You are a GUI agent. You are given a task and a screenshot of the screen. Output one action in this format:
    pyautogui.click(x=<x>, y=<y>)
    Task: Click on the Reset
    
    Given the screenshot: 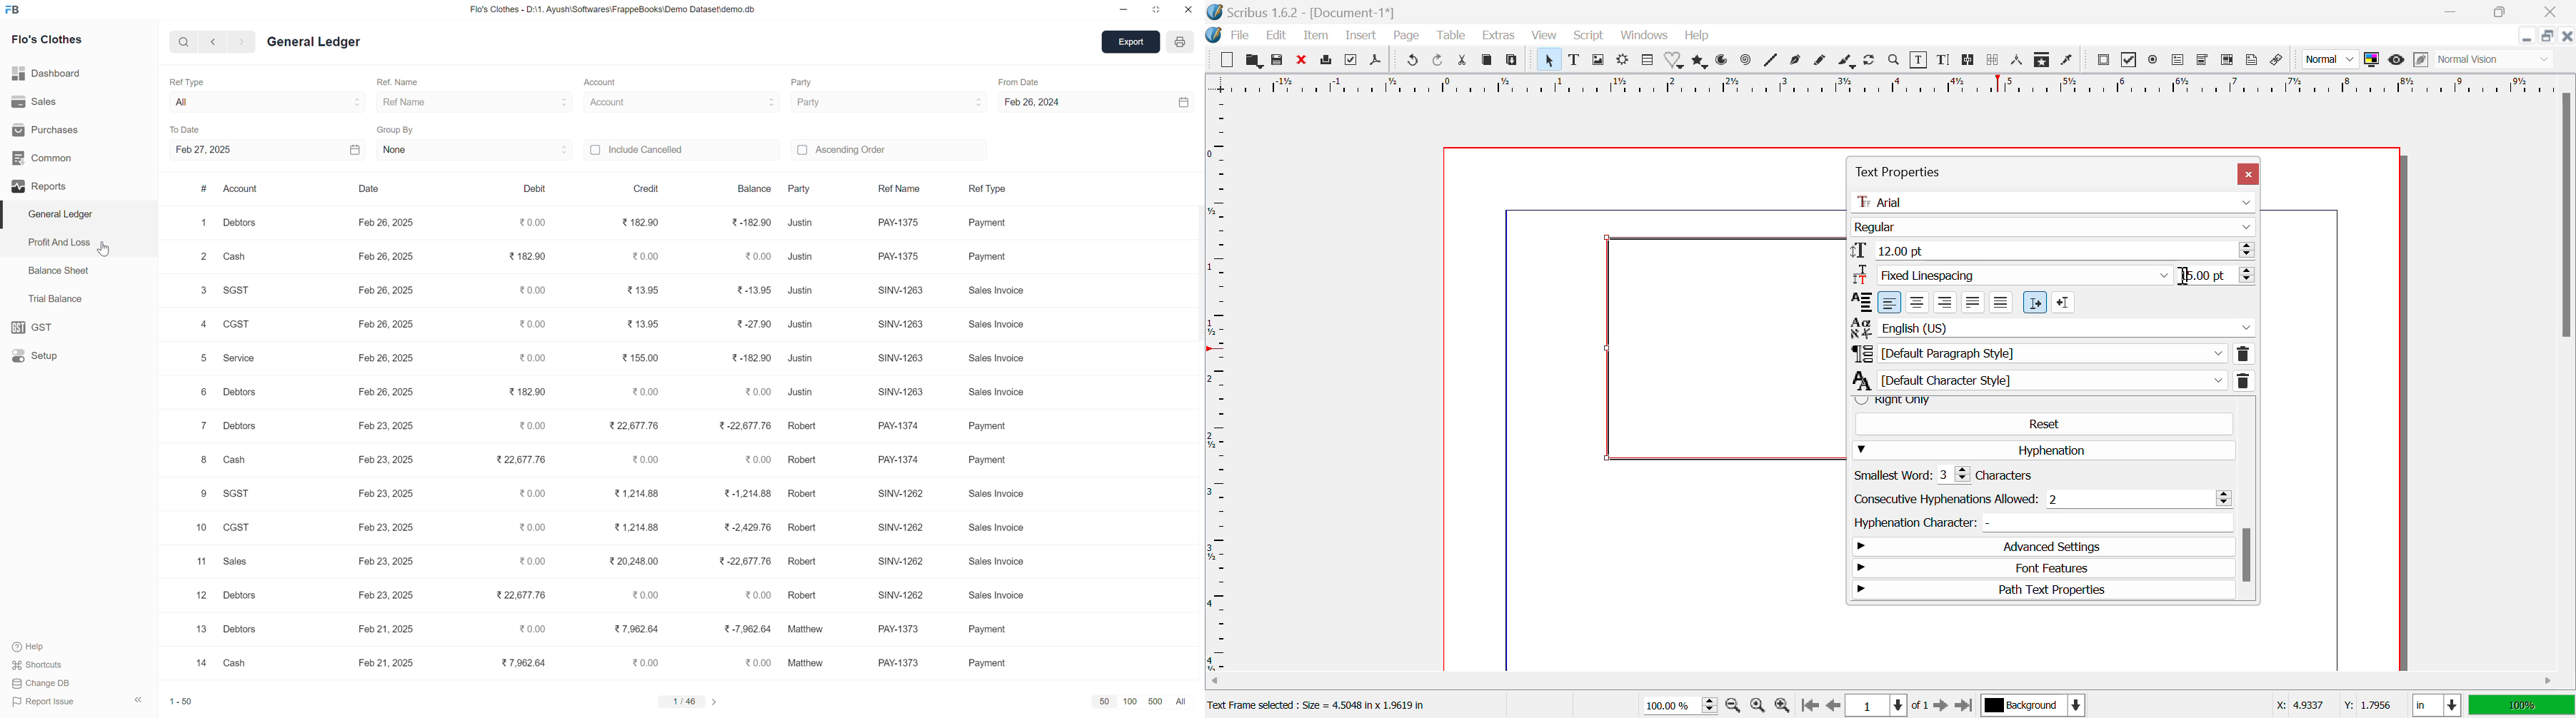 What is the action you would take?
    pyautogui.click(x=2044, y=423)
    